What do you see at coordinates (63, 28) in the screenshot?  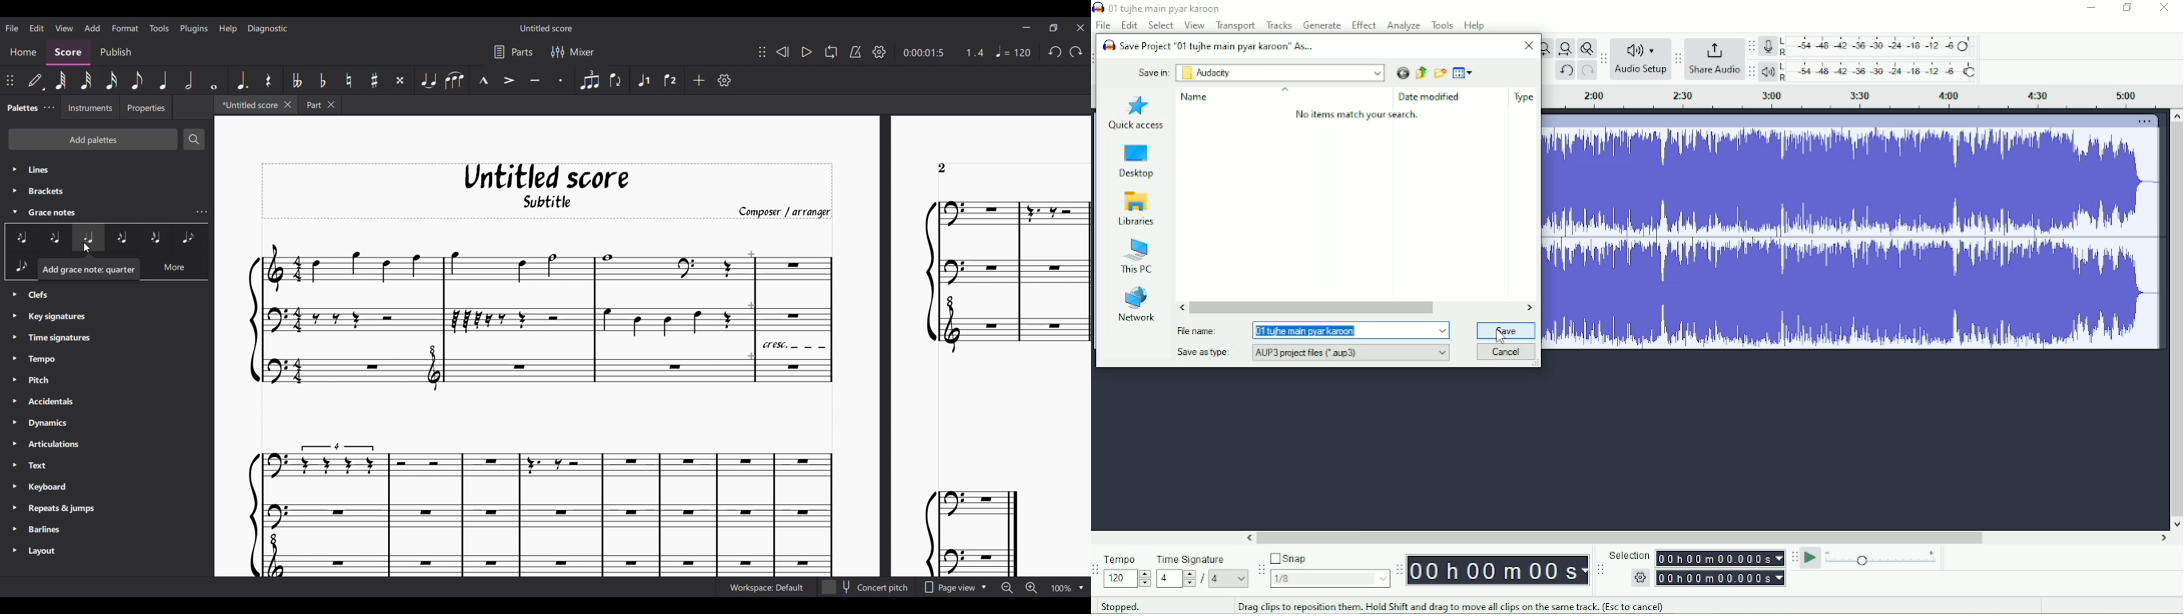 I see `View menu` at bounding box center [63, 28].